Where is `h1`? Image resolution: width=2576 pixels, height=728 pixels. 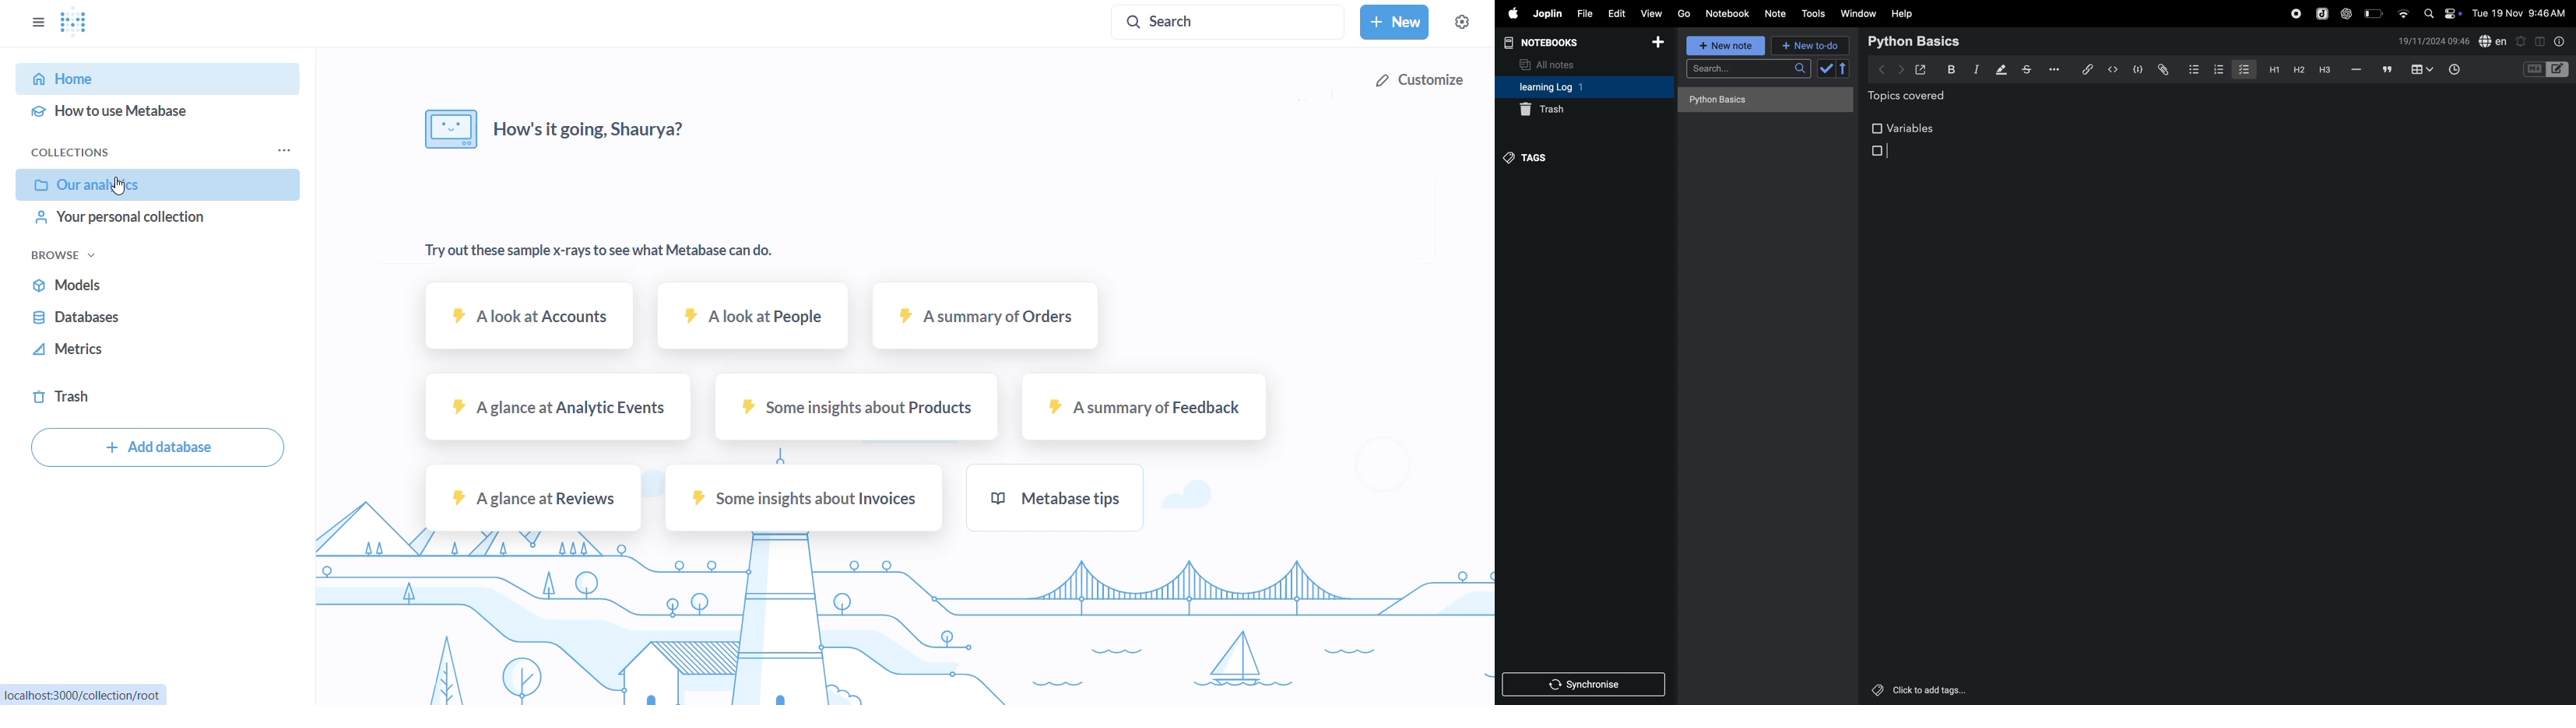
h1 is located at coordinates (2272, 69).